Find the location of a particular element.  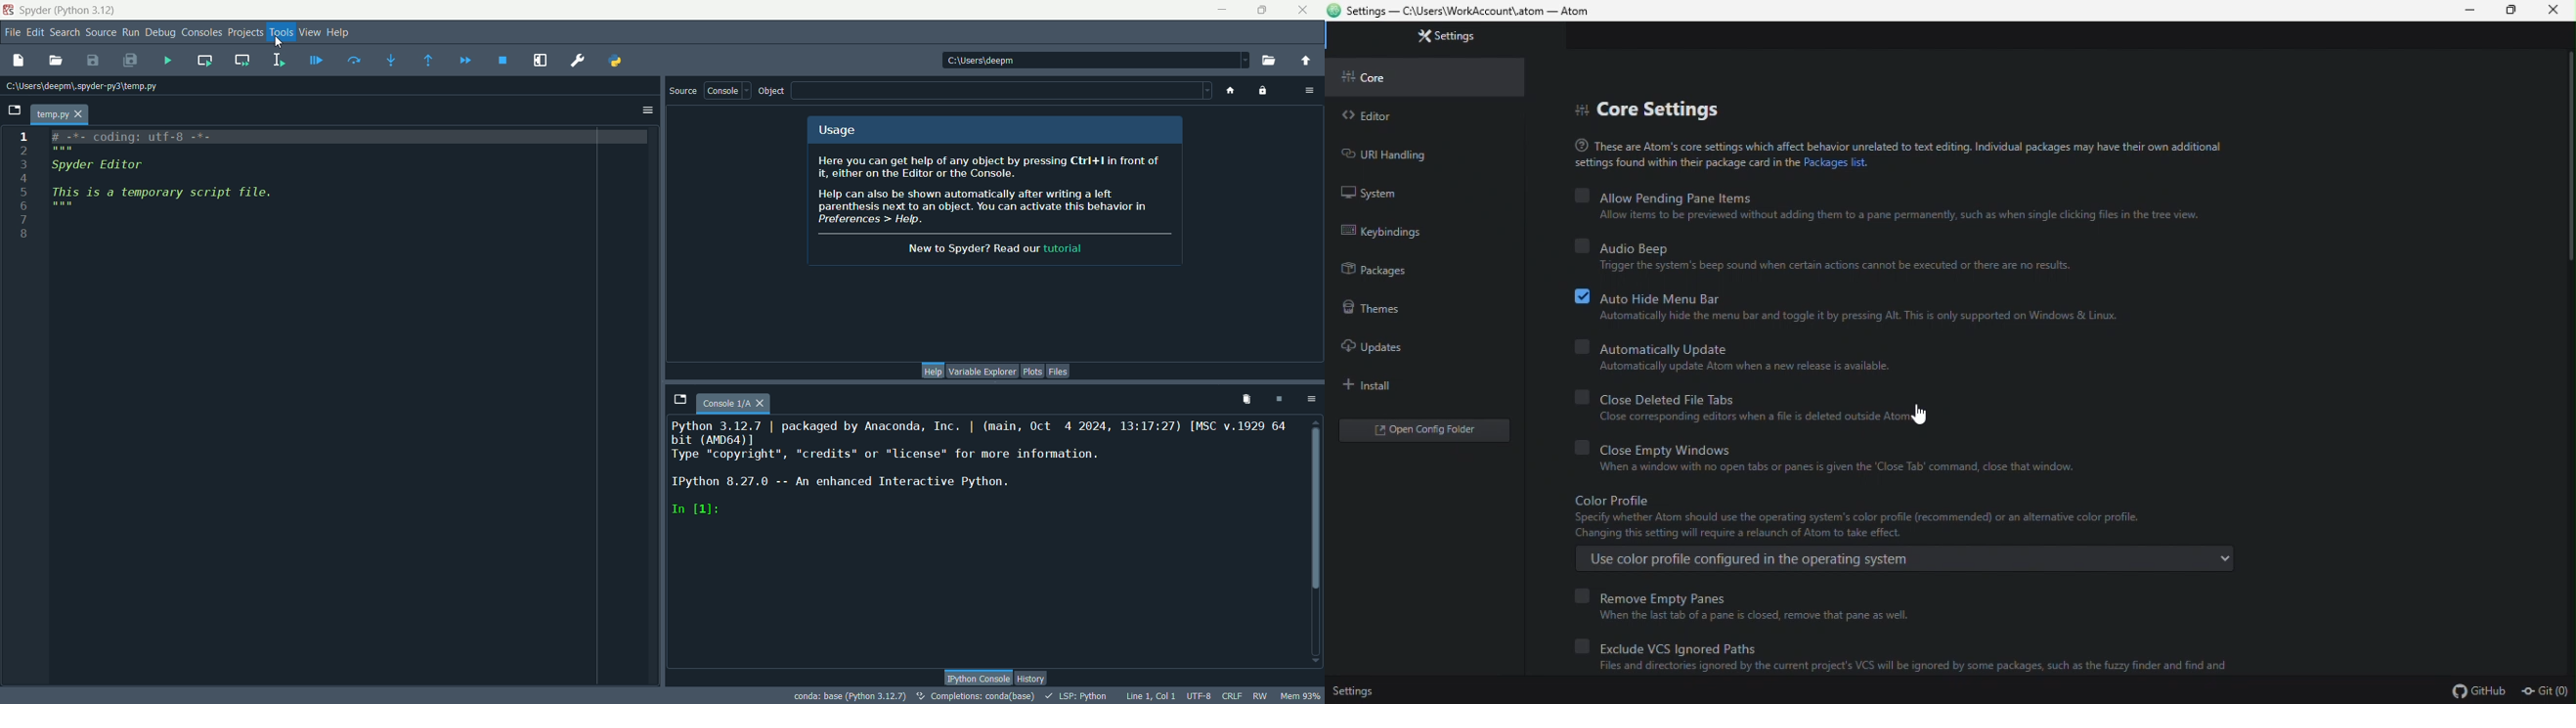

console is located at coordinates (727, 92).